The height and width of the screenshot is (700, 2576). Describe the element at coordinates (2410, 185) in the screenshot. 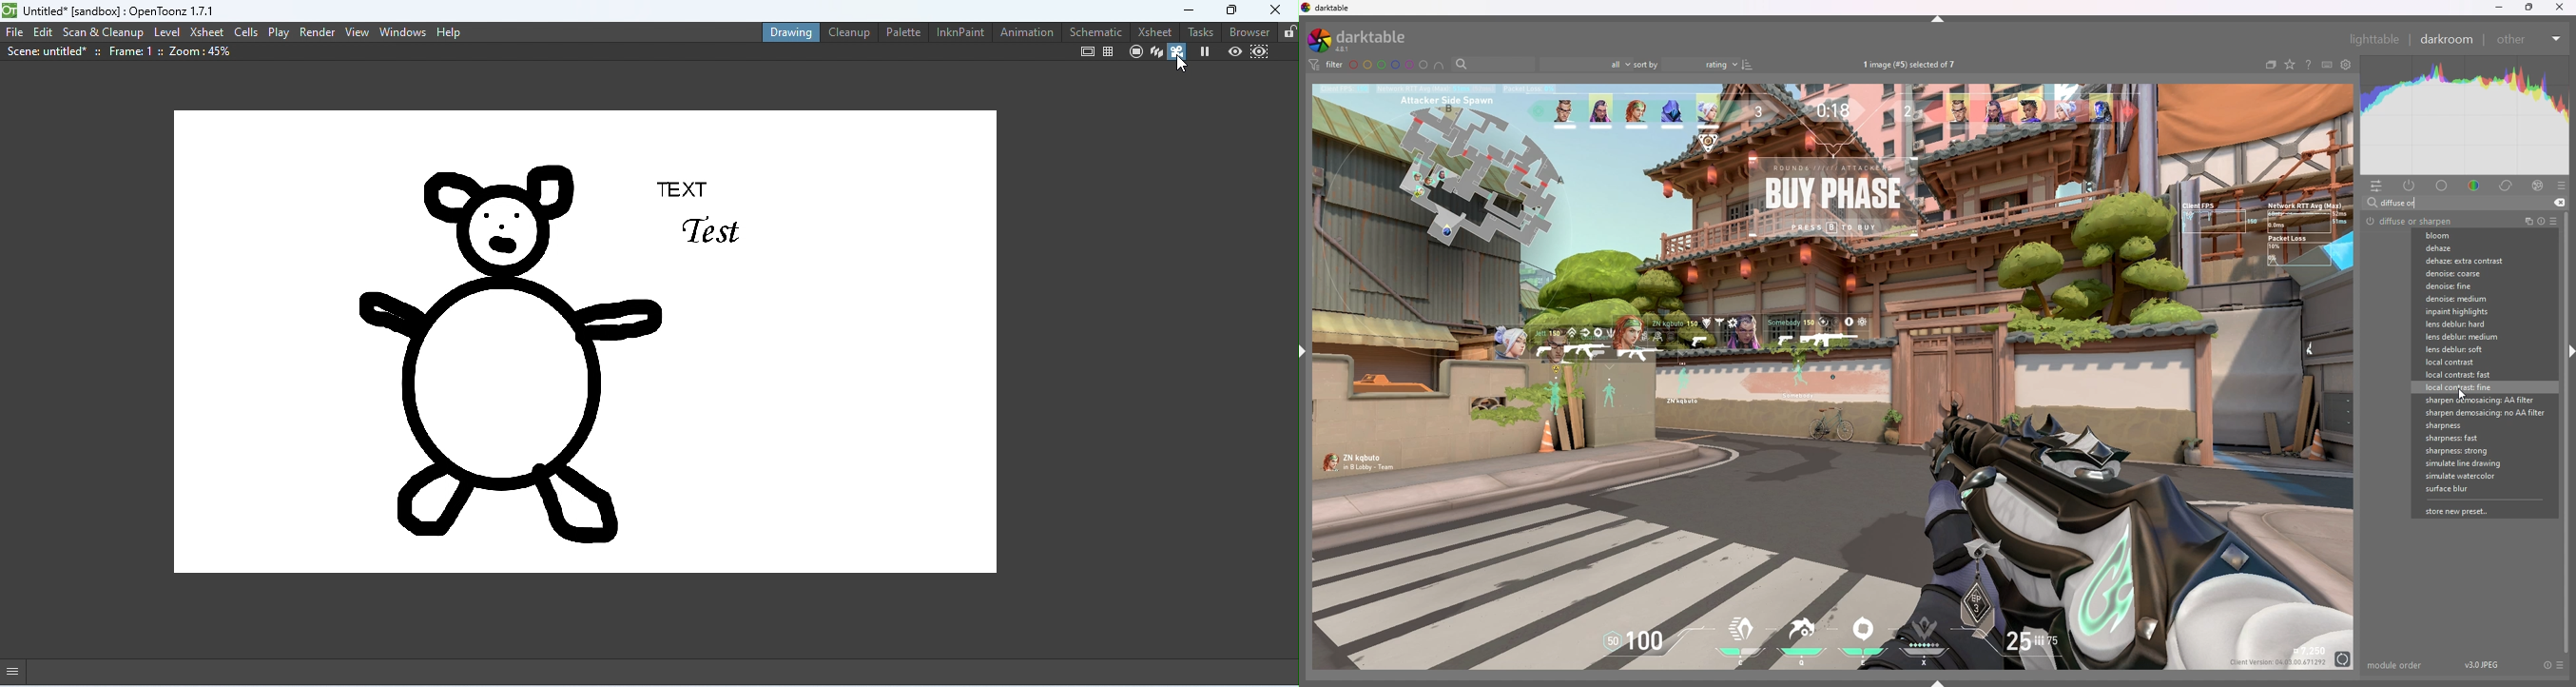

I see `active modules` at that location.